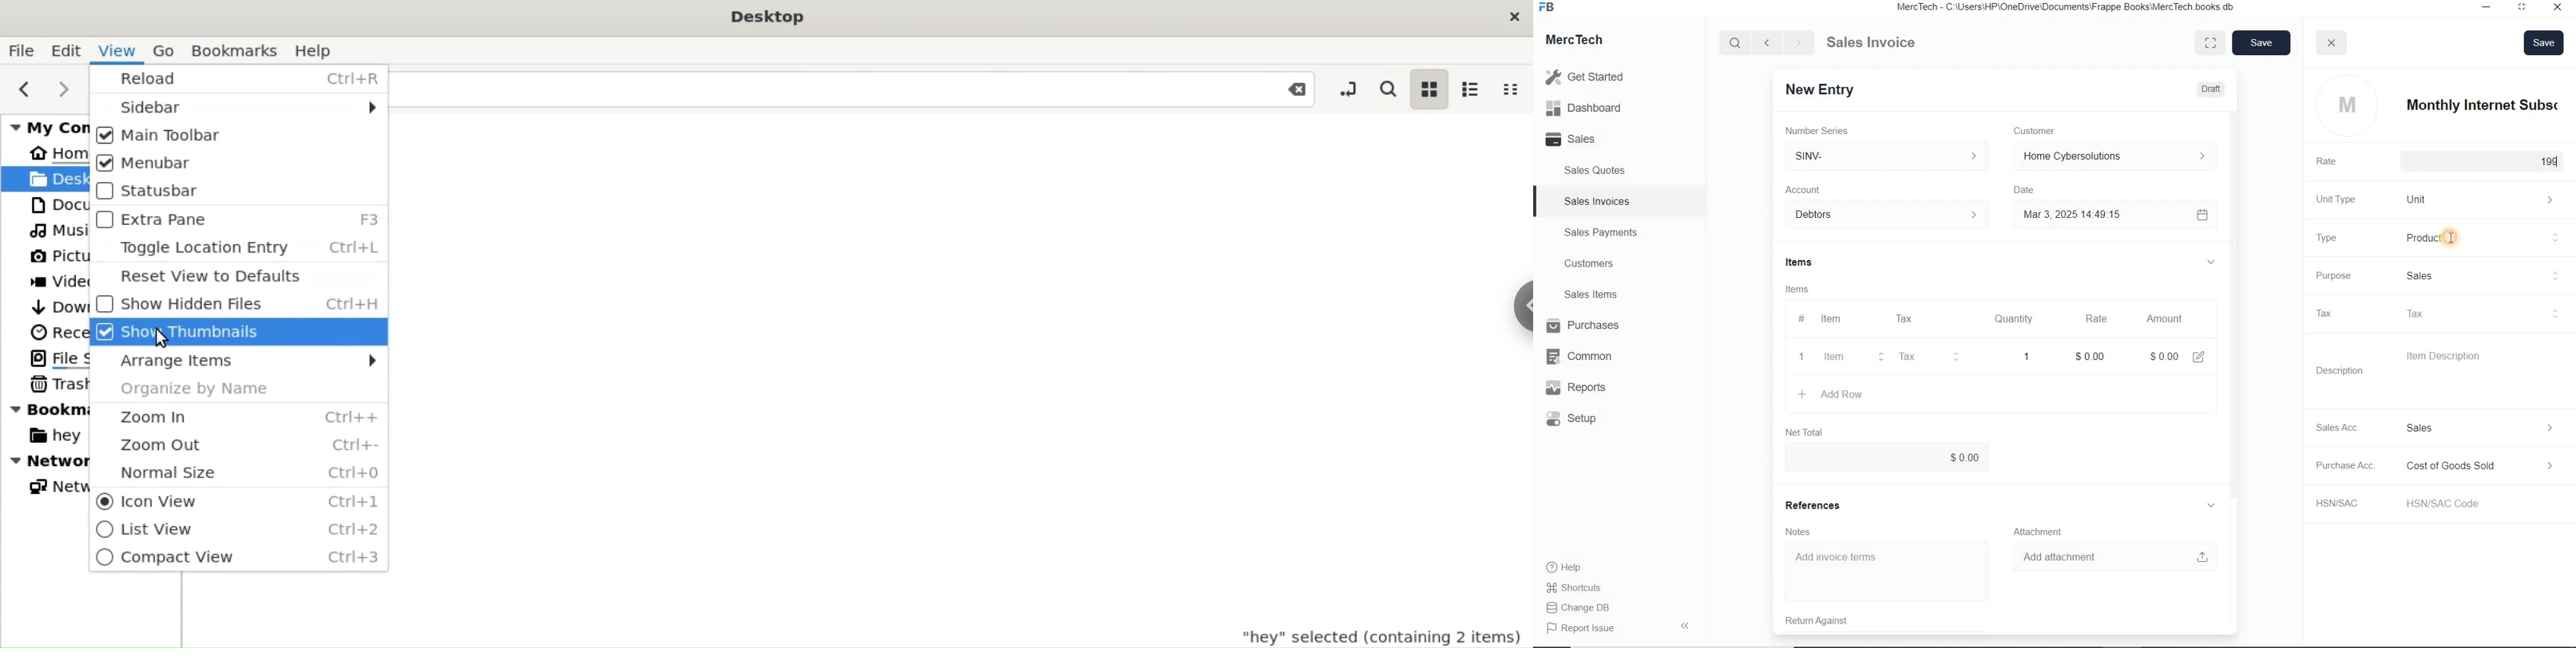 This screenshot has width=2576, height=672. I want to click on Description, so click(2341, 371).